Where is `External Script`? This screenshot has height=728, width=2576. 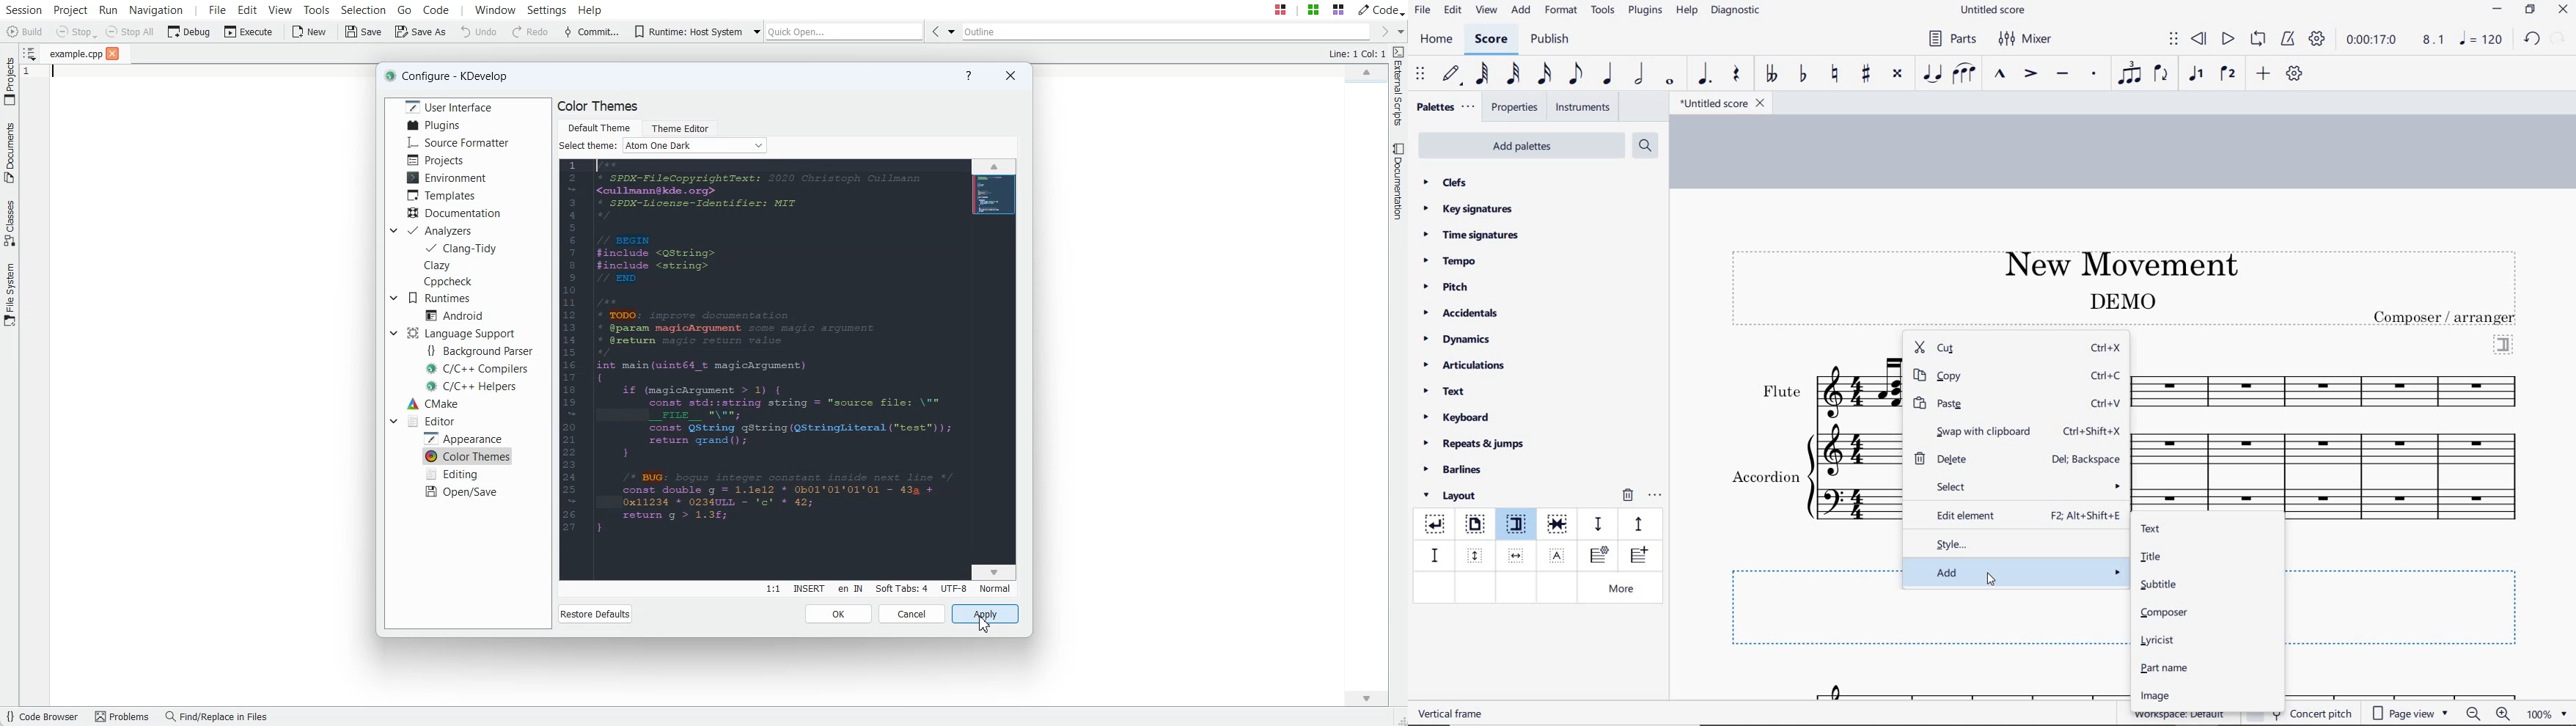
External Script is located at coordinates (1399, 87).